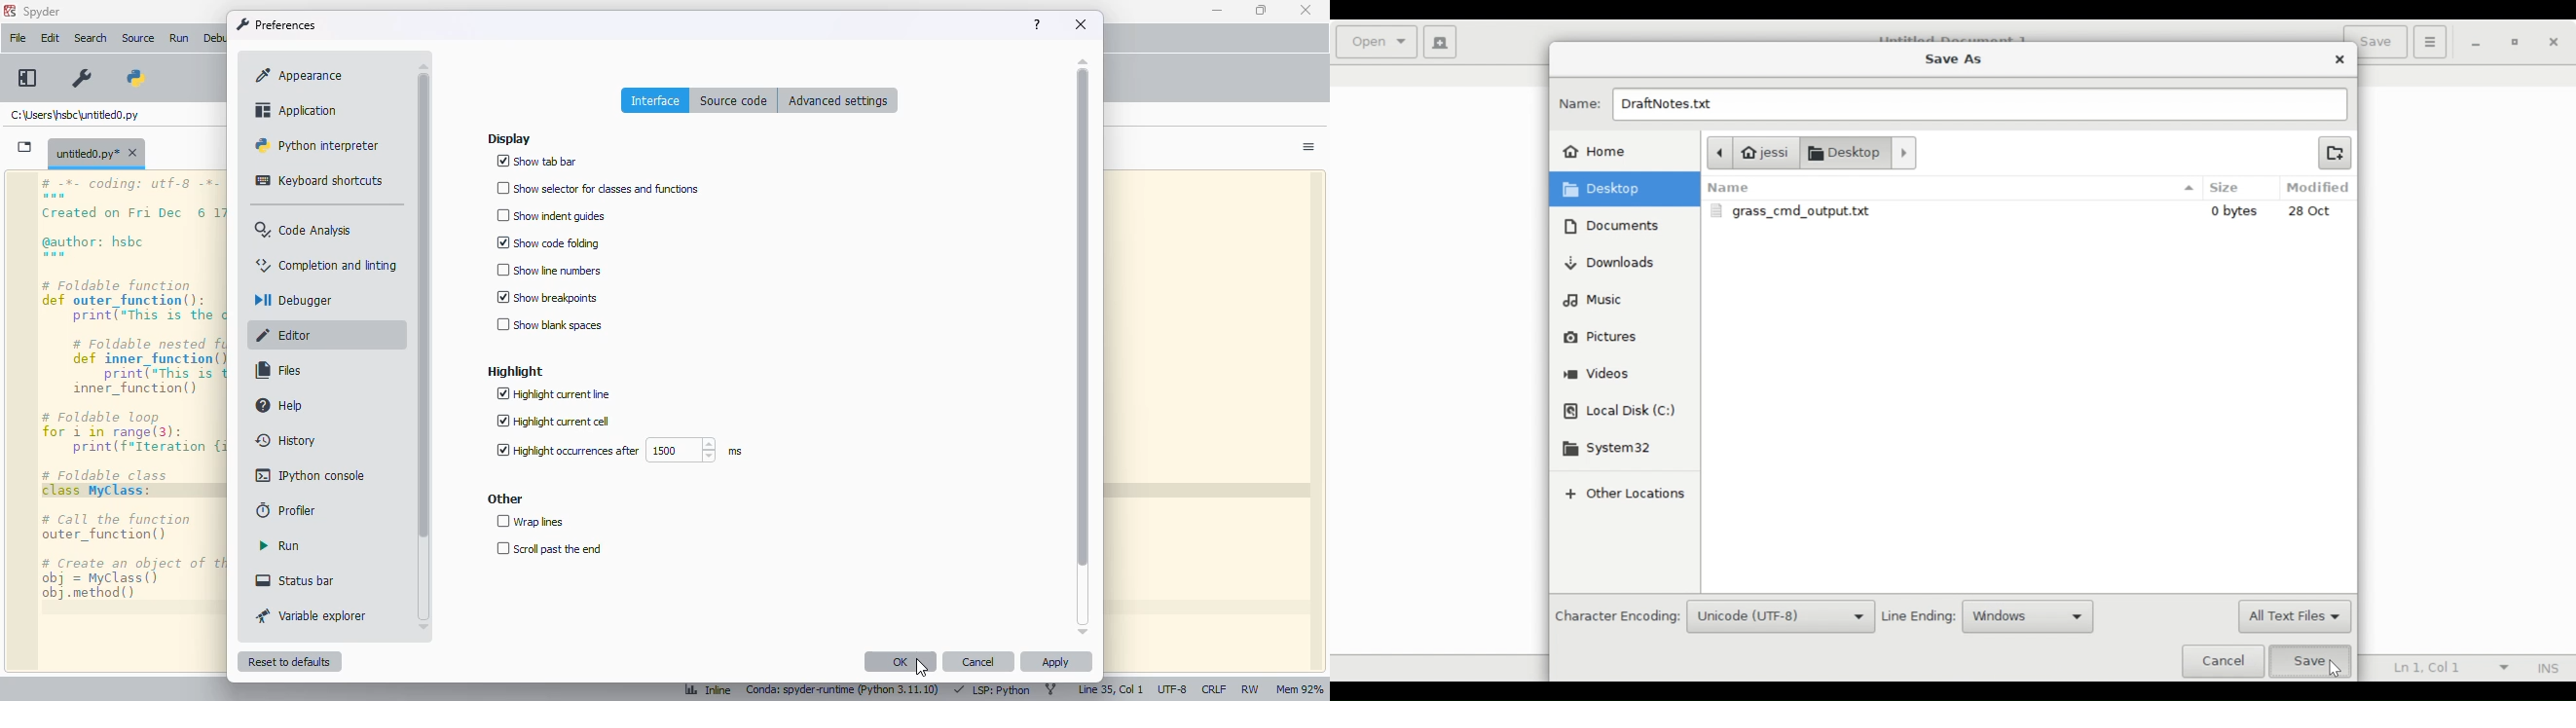  Describe the element at coordinates (283, 510) in the screenshot. I see `profiler` at that location.